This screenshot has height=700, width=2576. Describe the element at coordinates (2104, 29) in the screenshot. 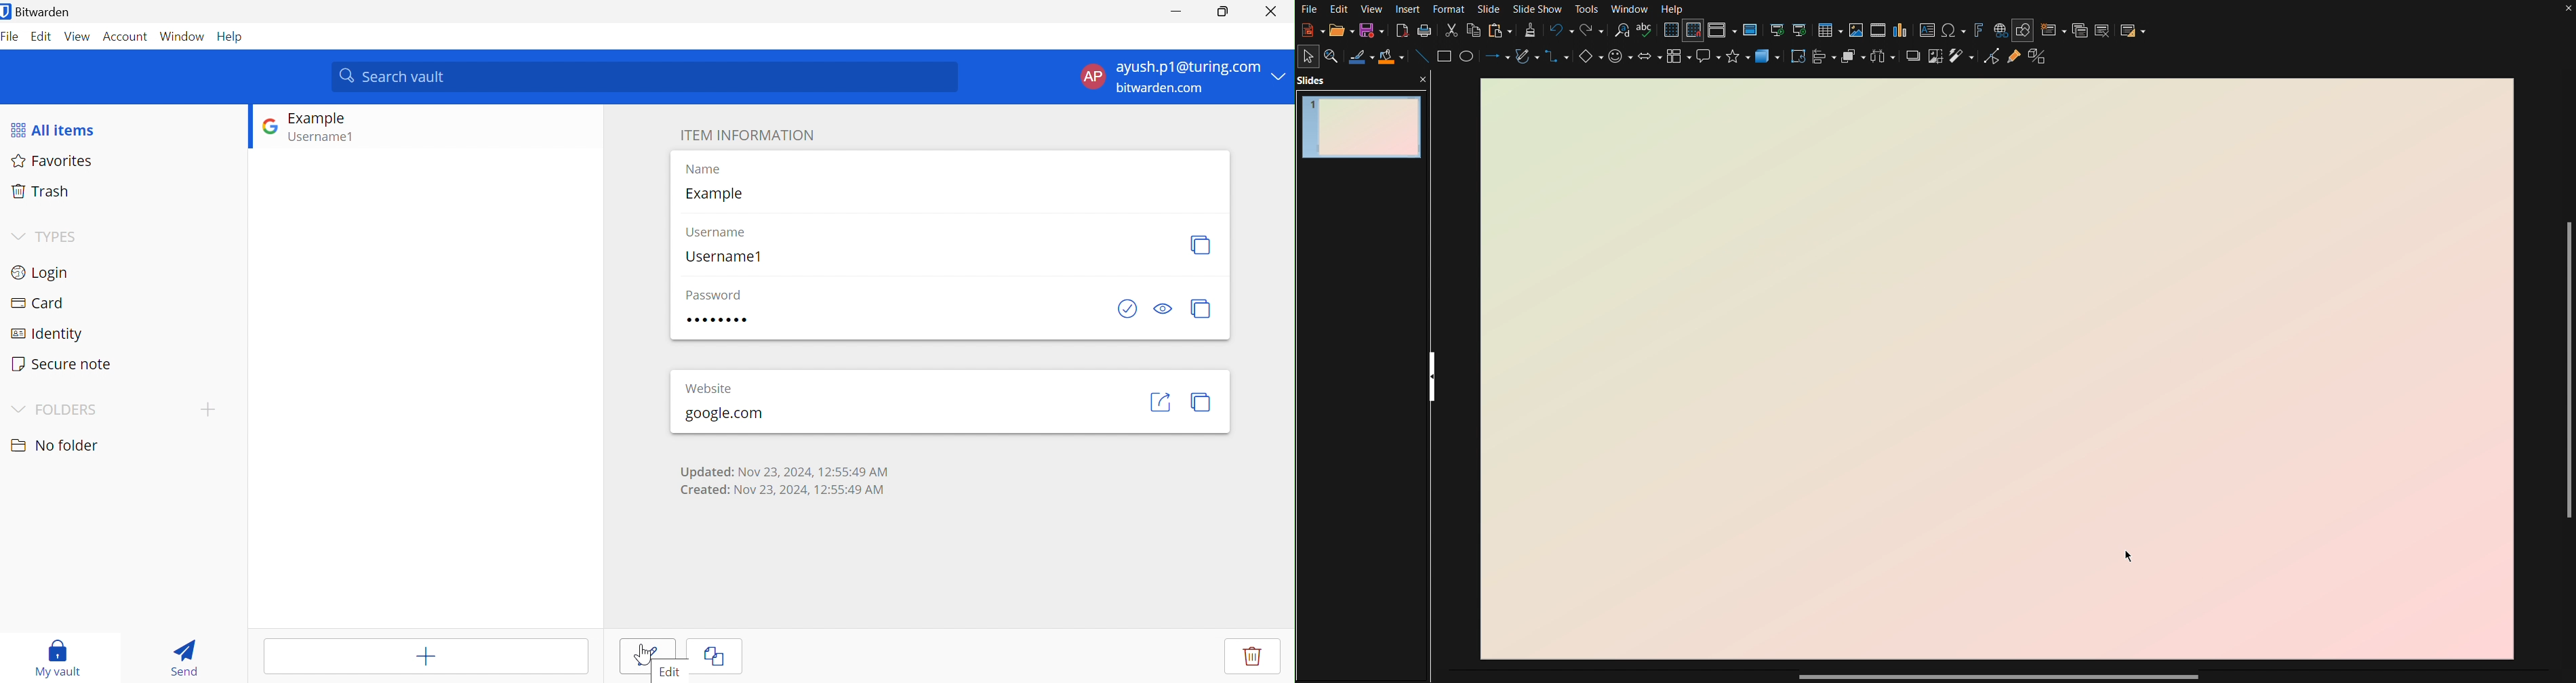

I see `Delete Slide` at that location.